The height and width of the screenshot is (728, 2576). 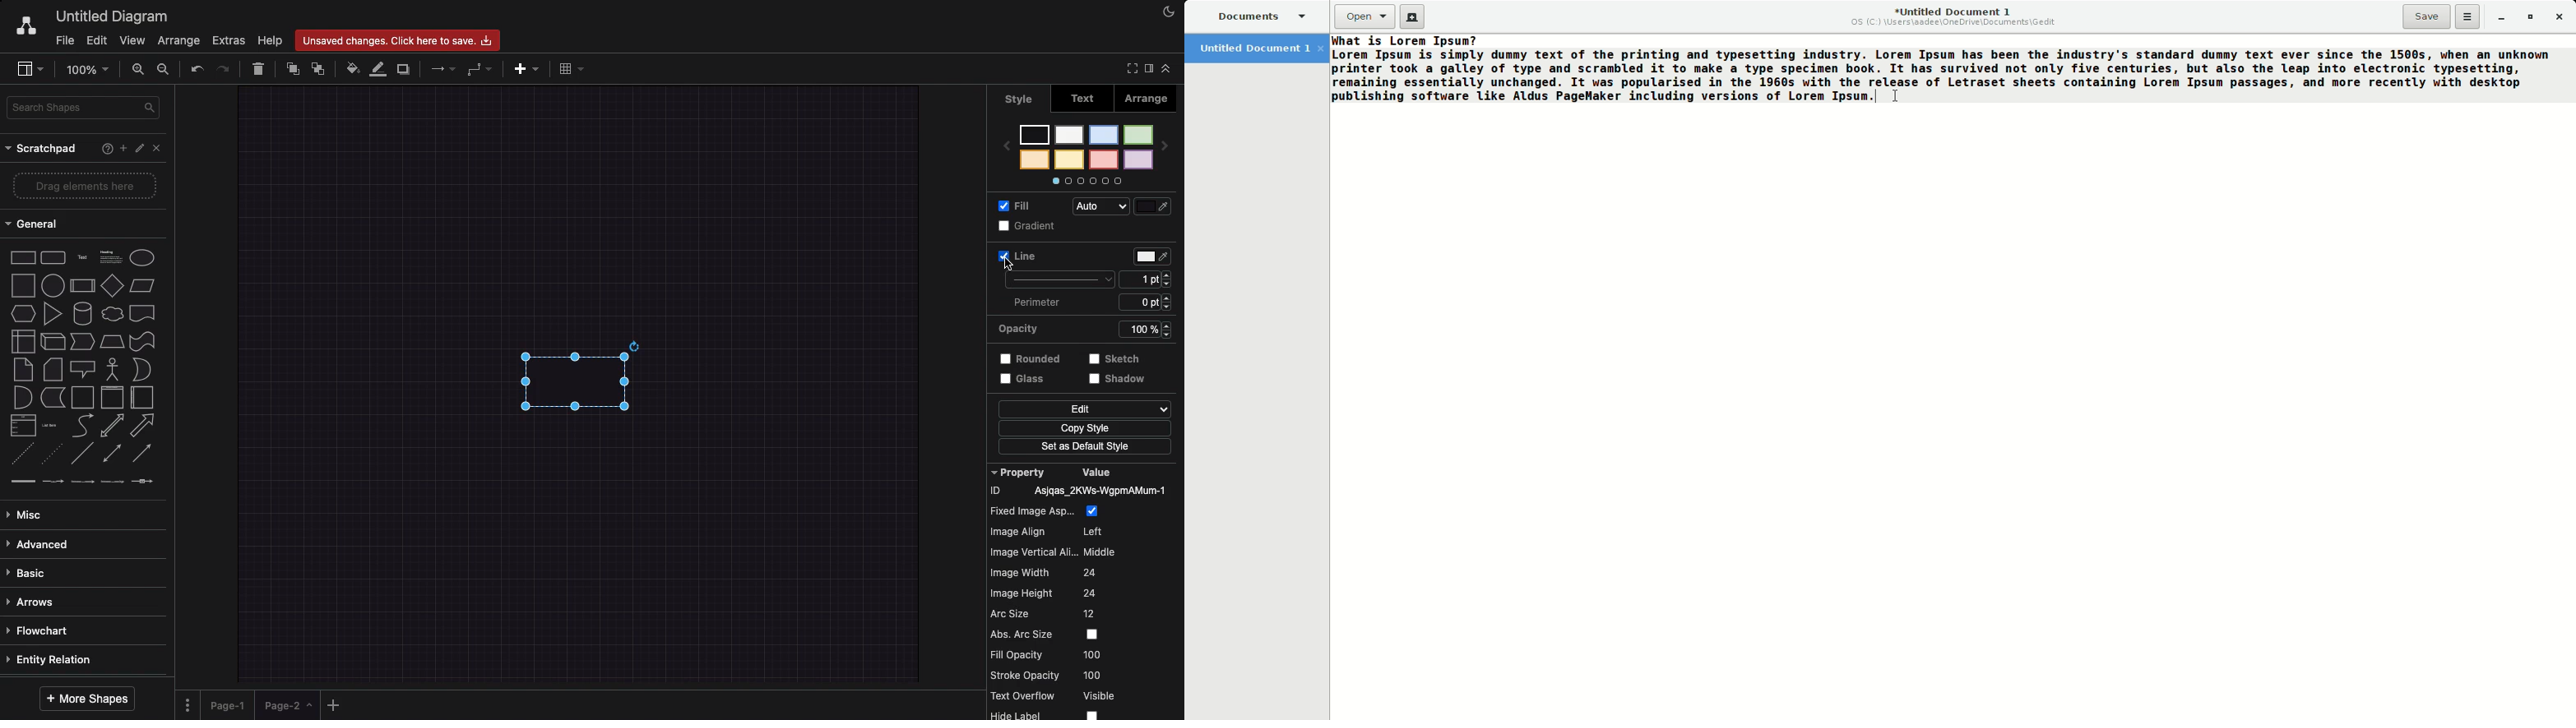 I want to click on vertical container, so click(x=111, y=398).